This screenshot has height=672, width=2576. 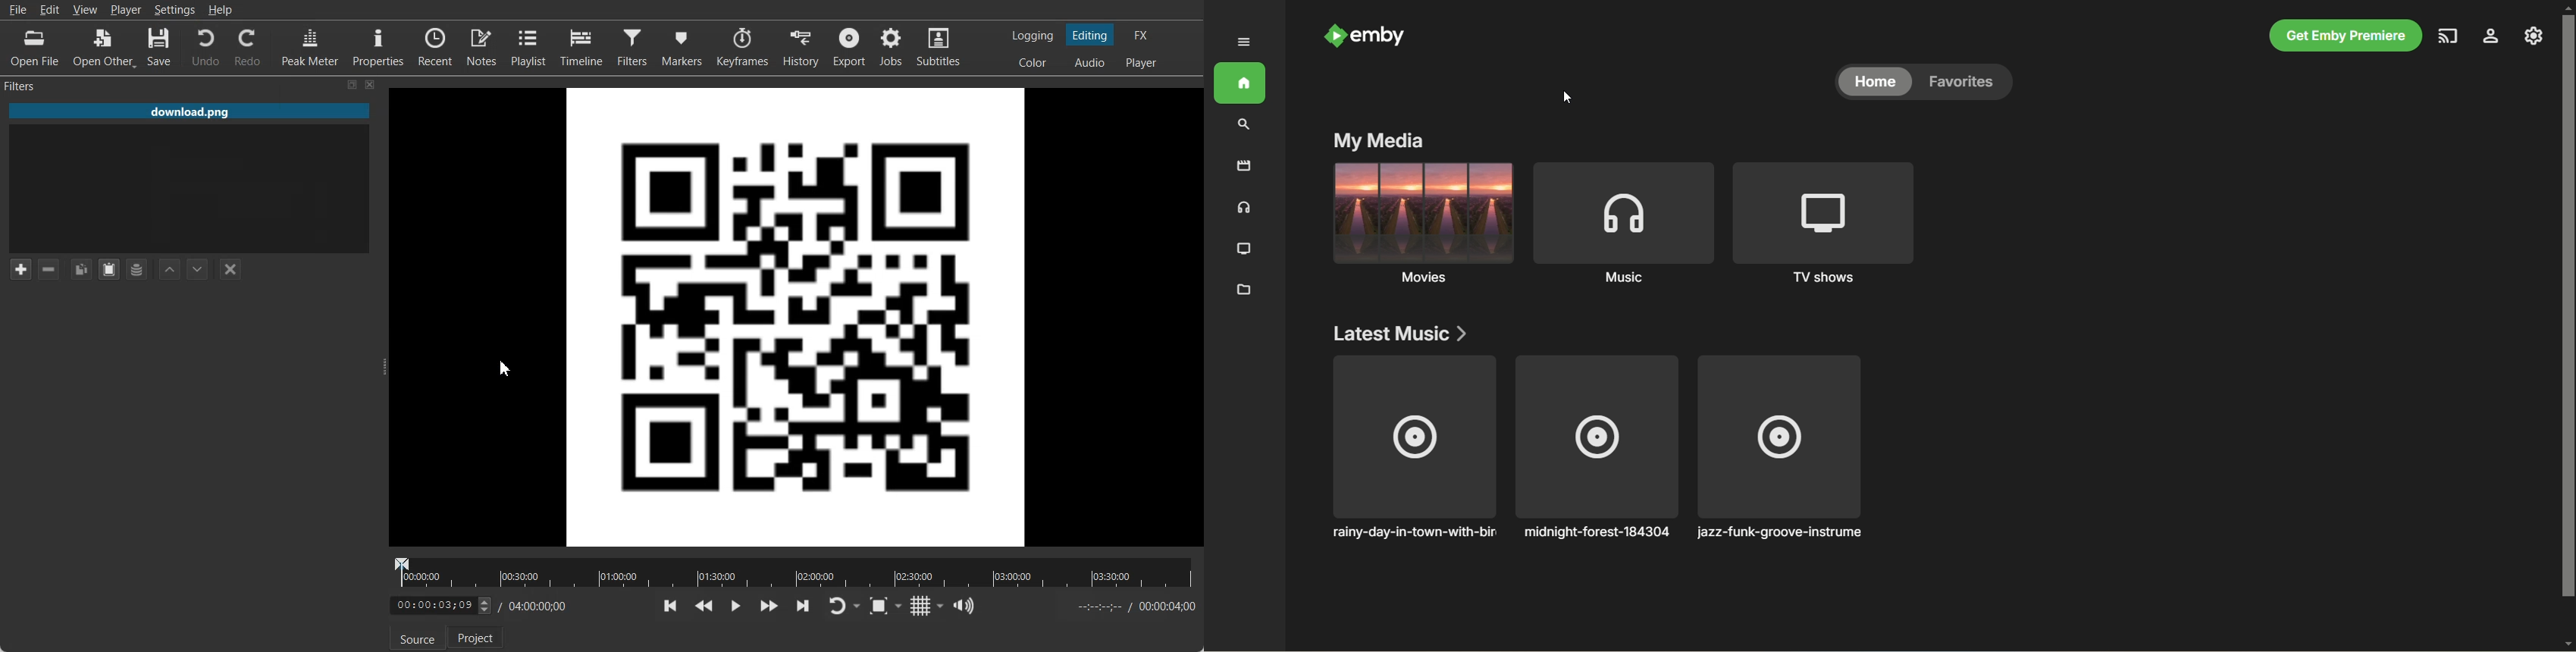 I want to click on Paste Filter, so click(x=109, y=269).